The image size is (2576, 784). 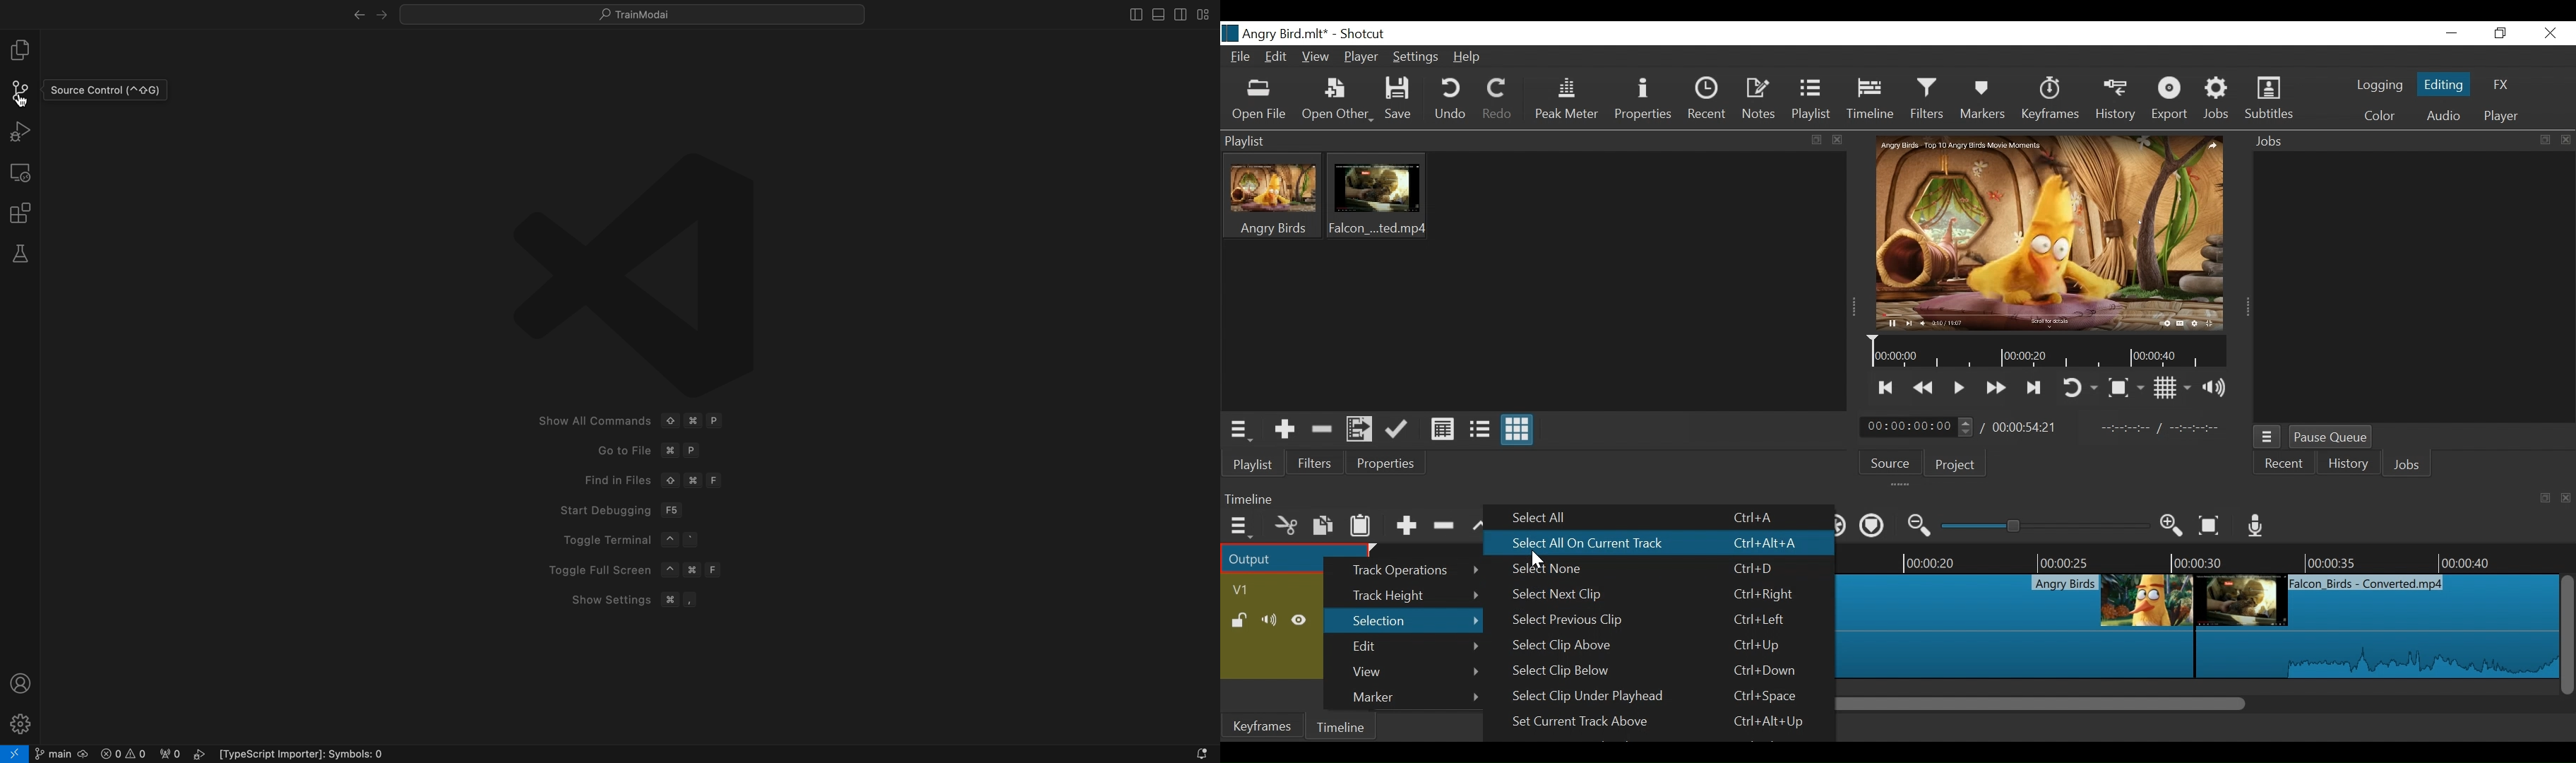 What do you see at coordinates (2501, 34) in the screenshot?
I see `Restore` at bounding box center [2501, 34].